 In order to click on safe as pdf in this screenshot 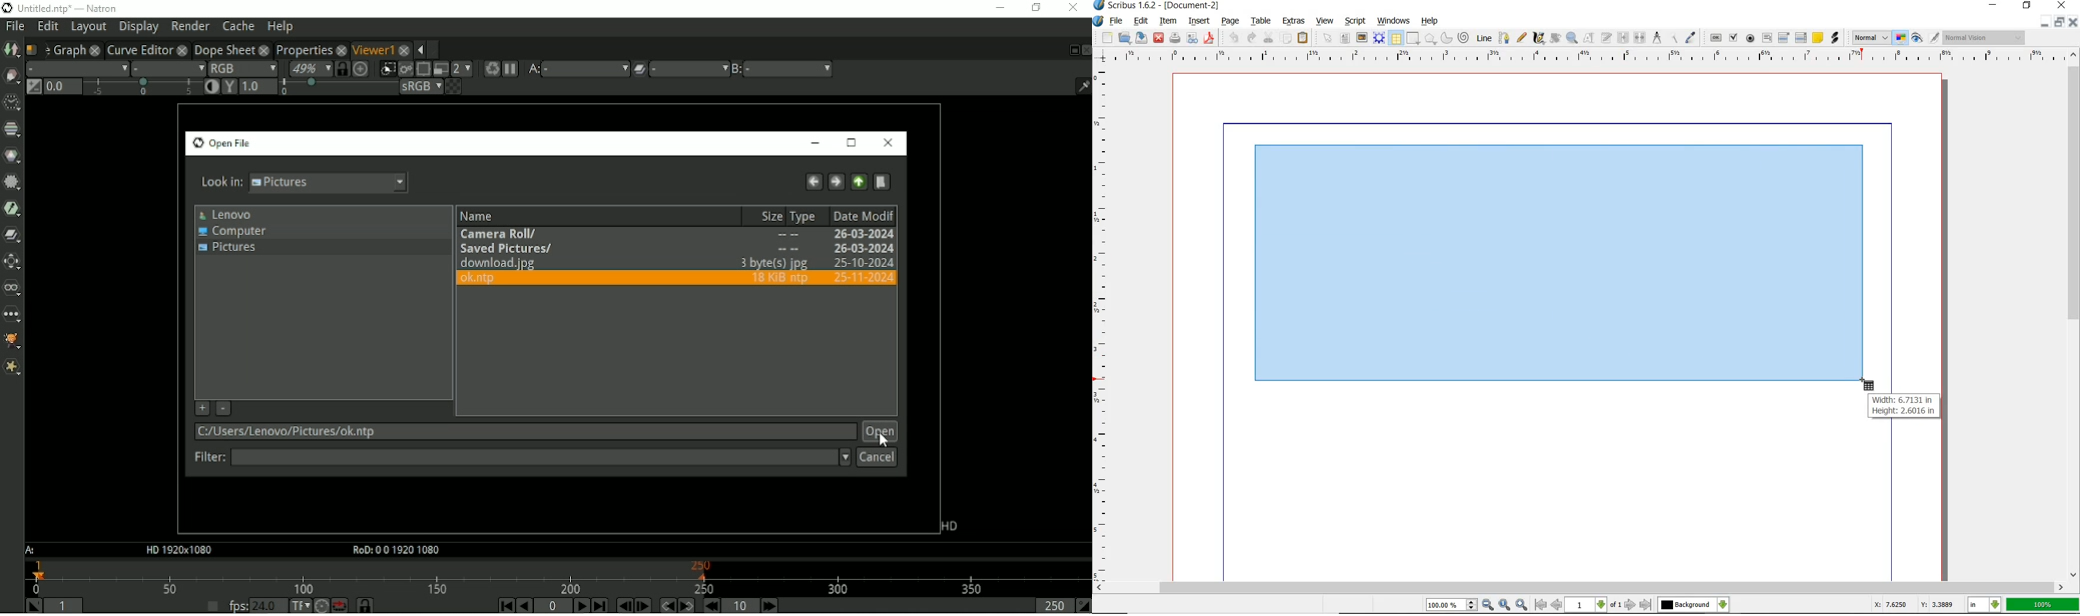, I will do `click(1209, 38)`.